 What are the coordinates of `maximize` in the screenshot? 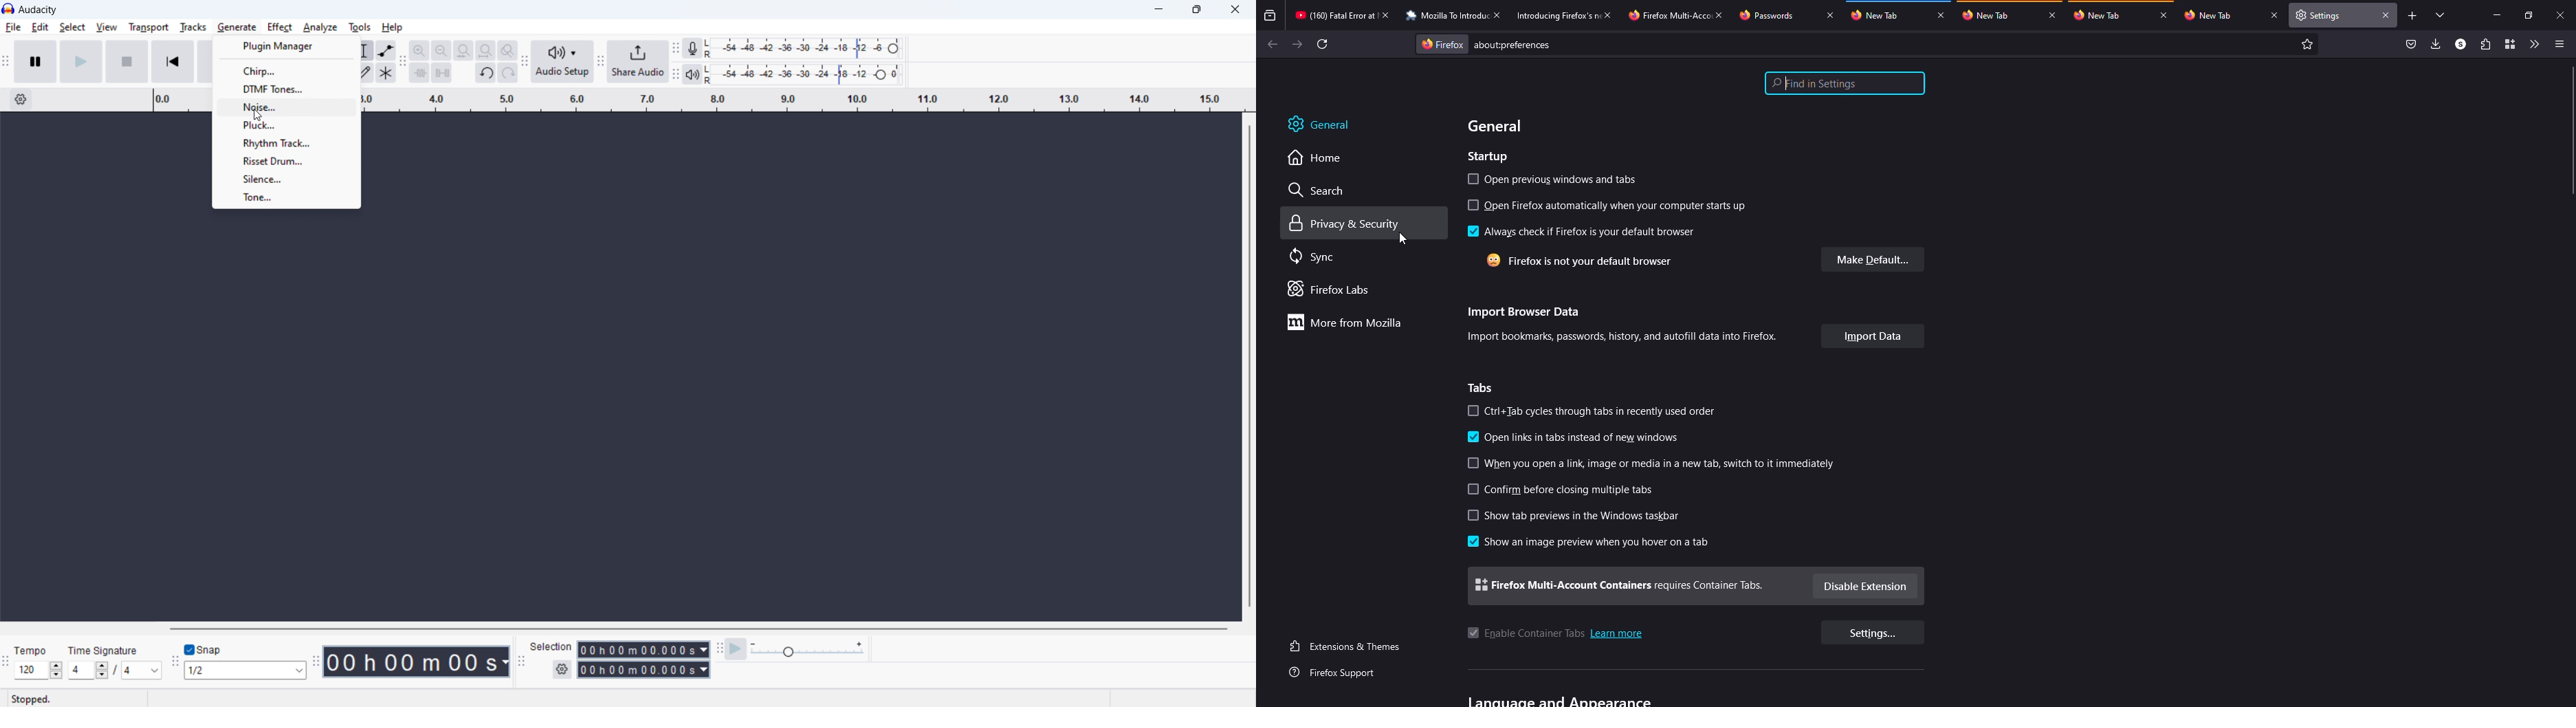 It's located at (2530, 15).